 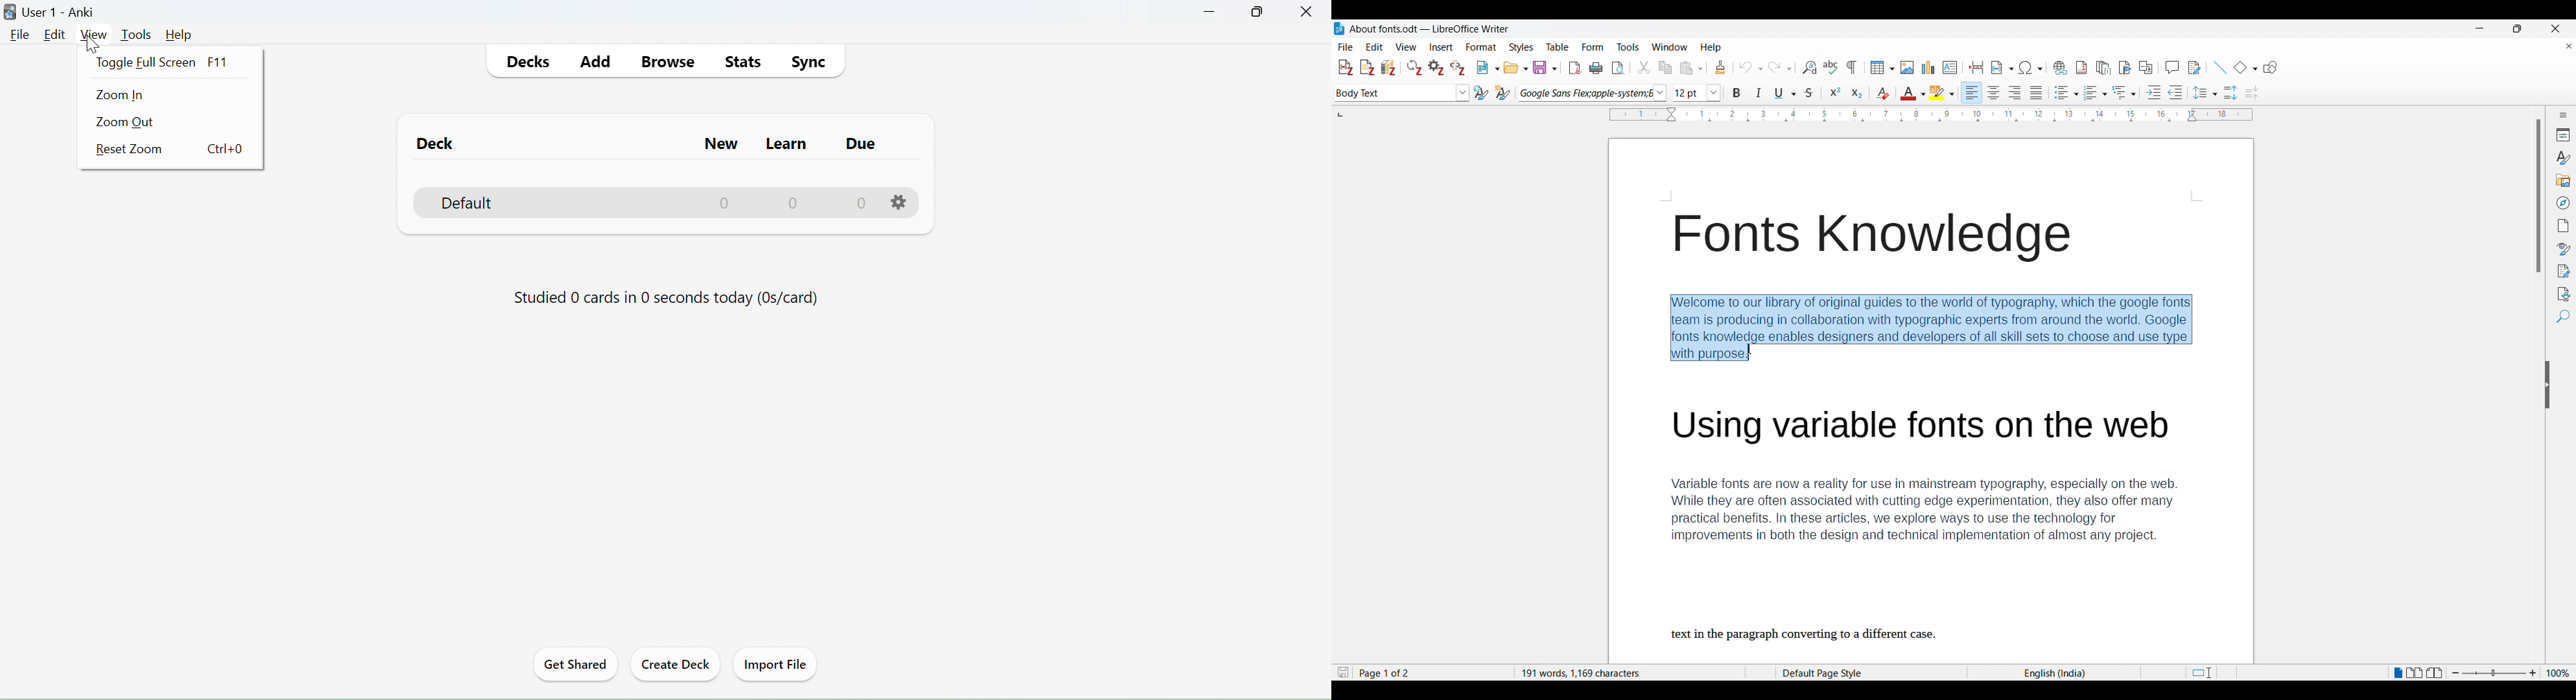 I want to click on Page, so click(x=2563, y=226).